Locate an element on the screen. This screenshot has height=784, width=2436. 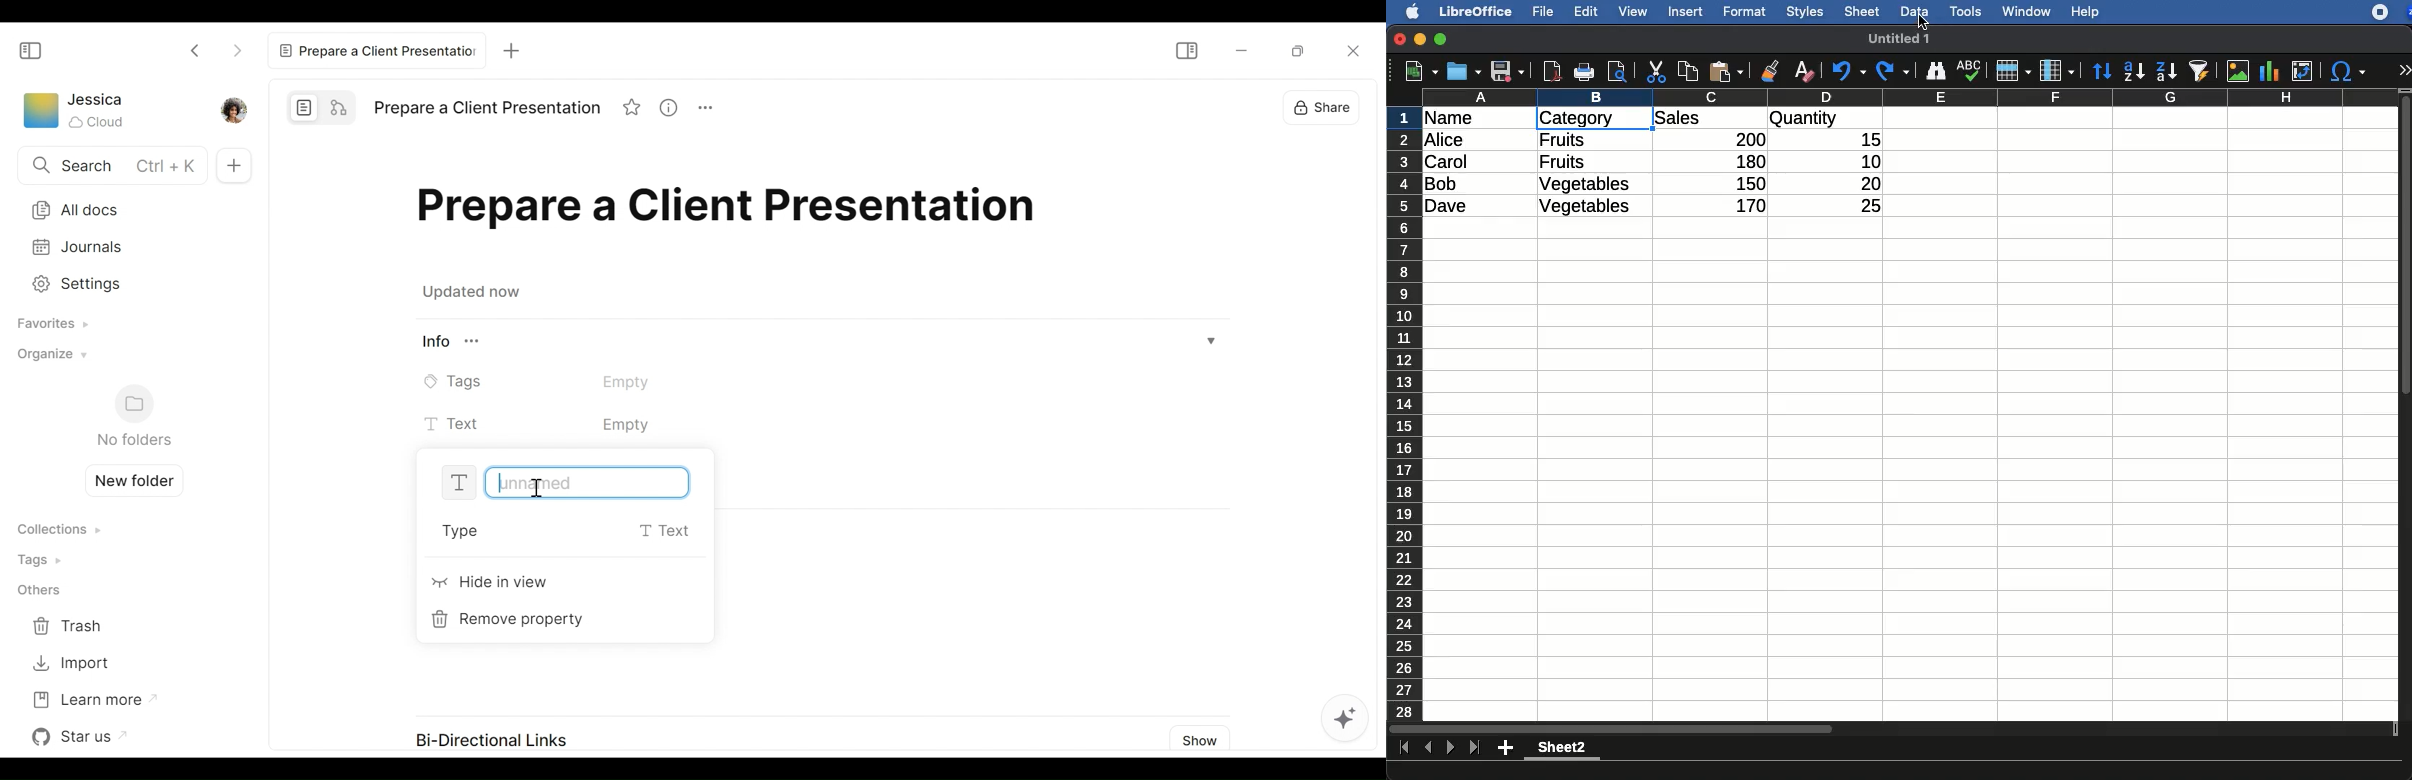
previous sheet is located at coordinates (1430, 748).